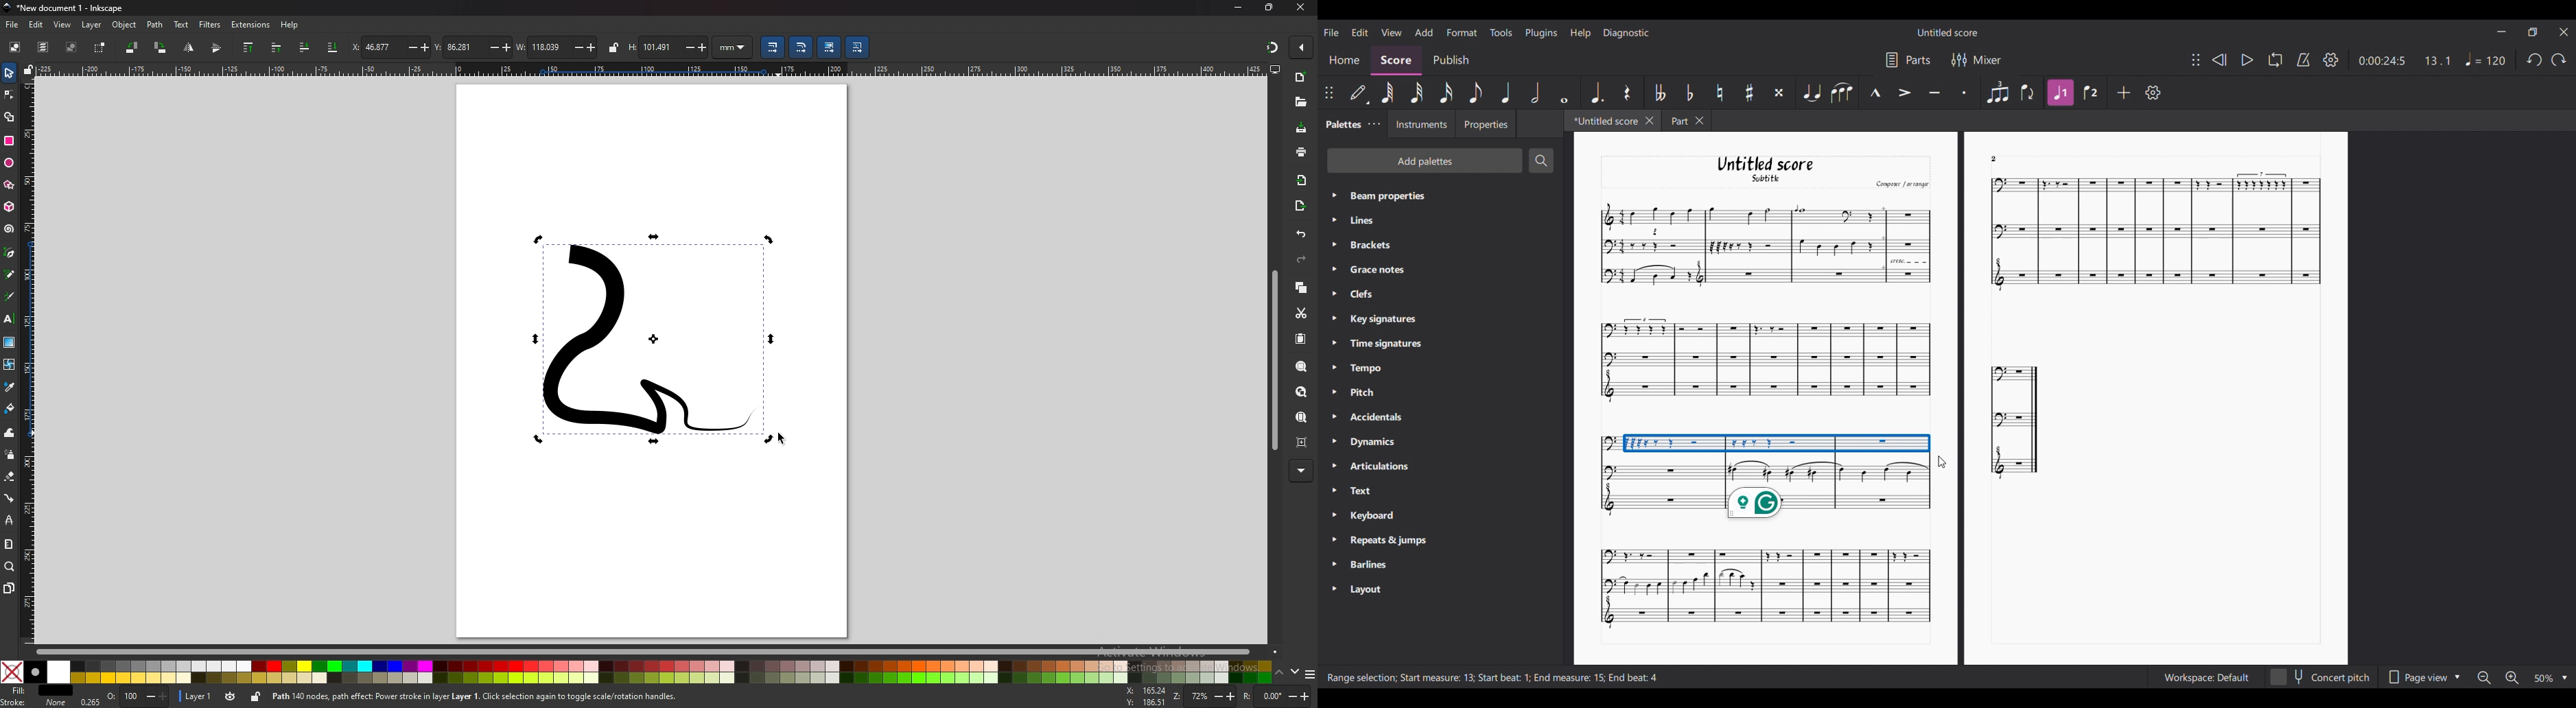 The image size is (2576, 728). What do you see at coordinates (11, 25) in the screenshot?
I see `file` at bounding box center [11, 25].